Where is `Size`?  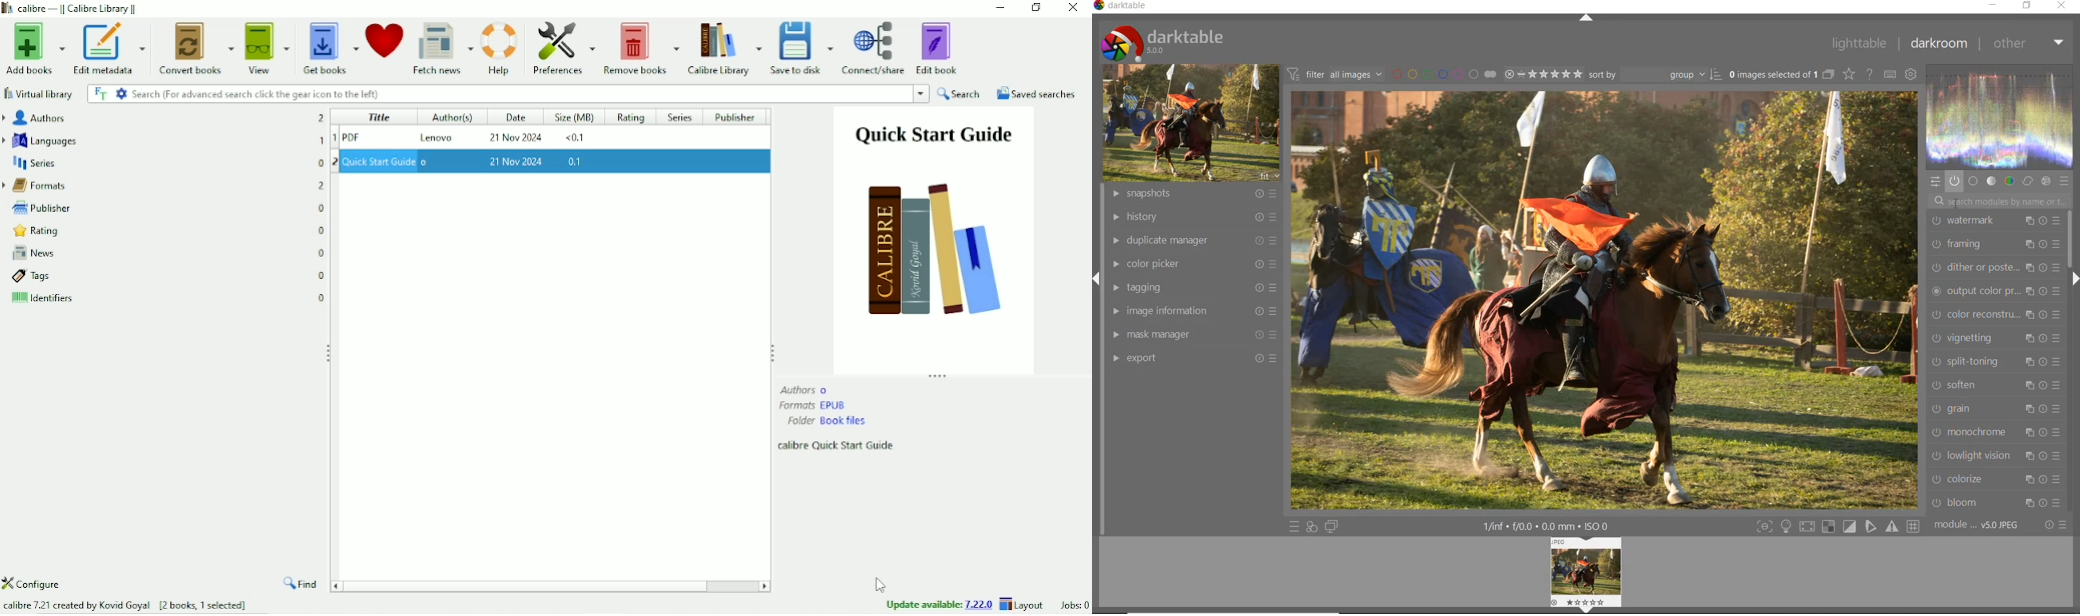
Size is located at coordinates (575, 118).